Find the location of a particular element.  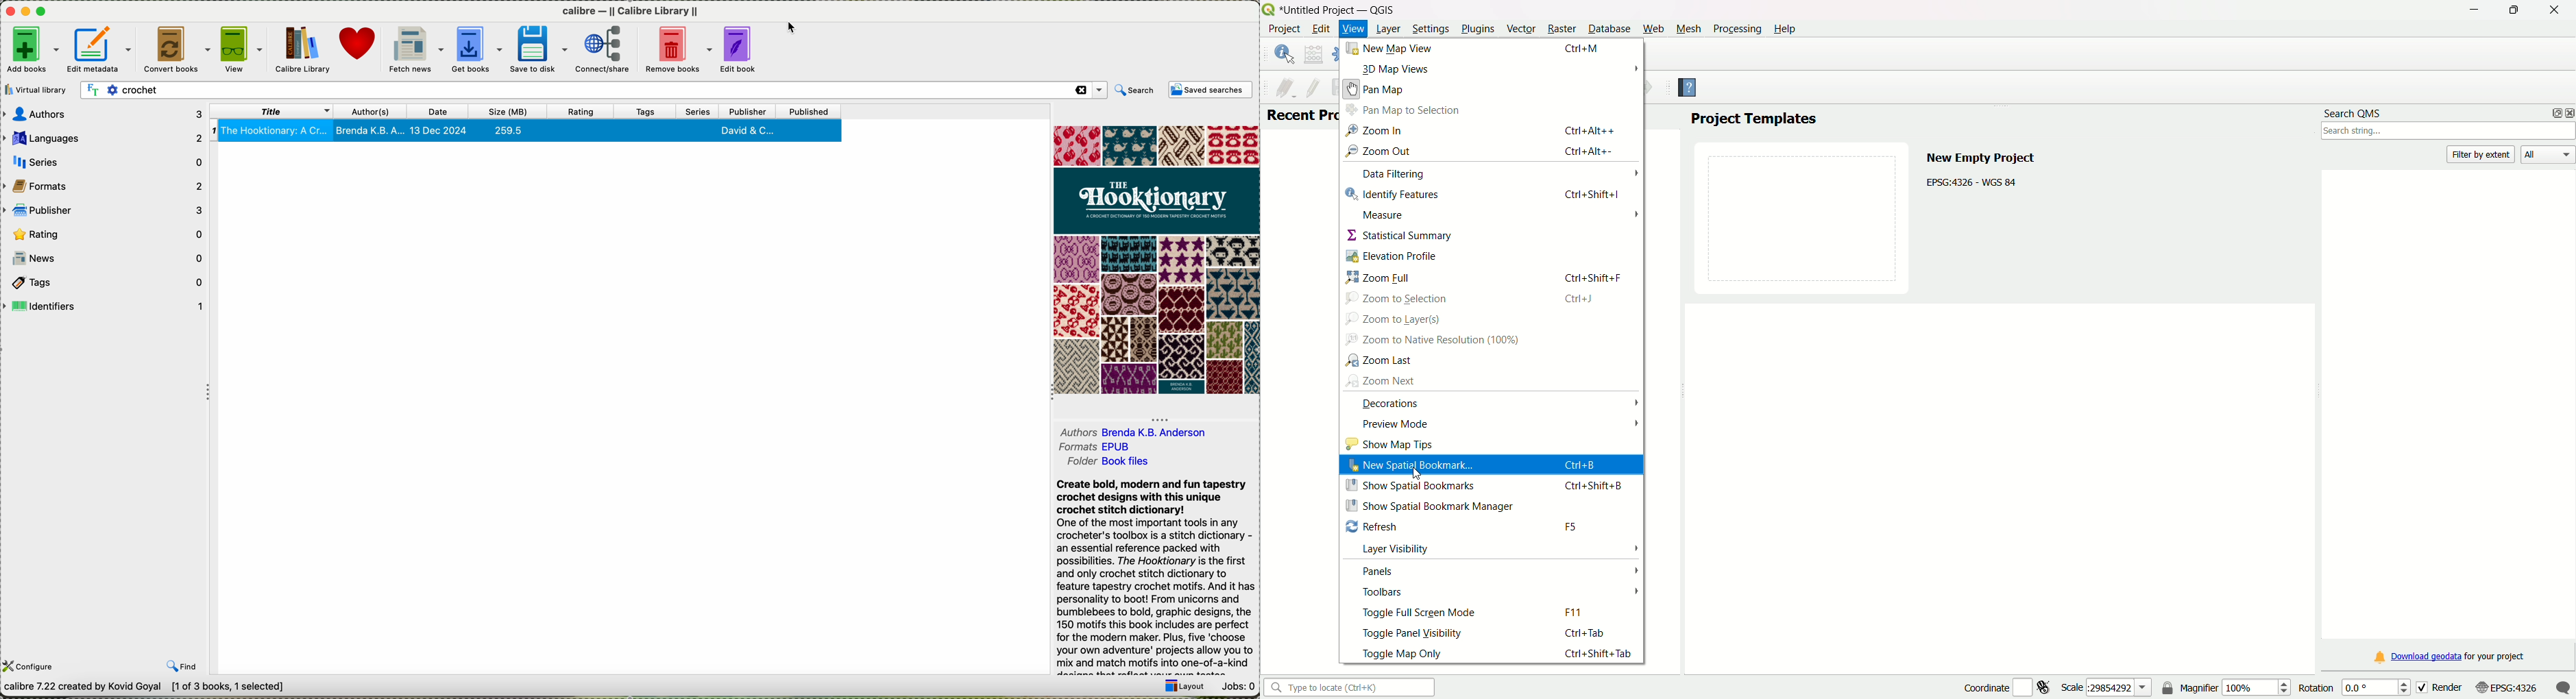

identifiers is located at coordinates (105, 306).